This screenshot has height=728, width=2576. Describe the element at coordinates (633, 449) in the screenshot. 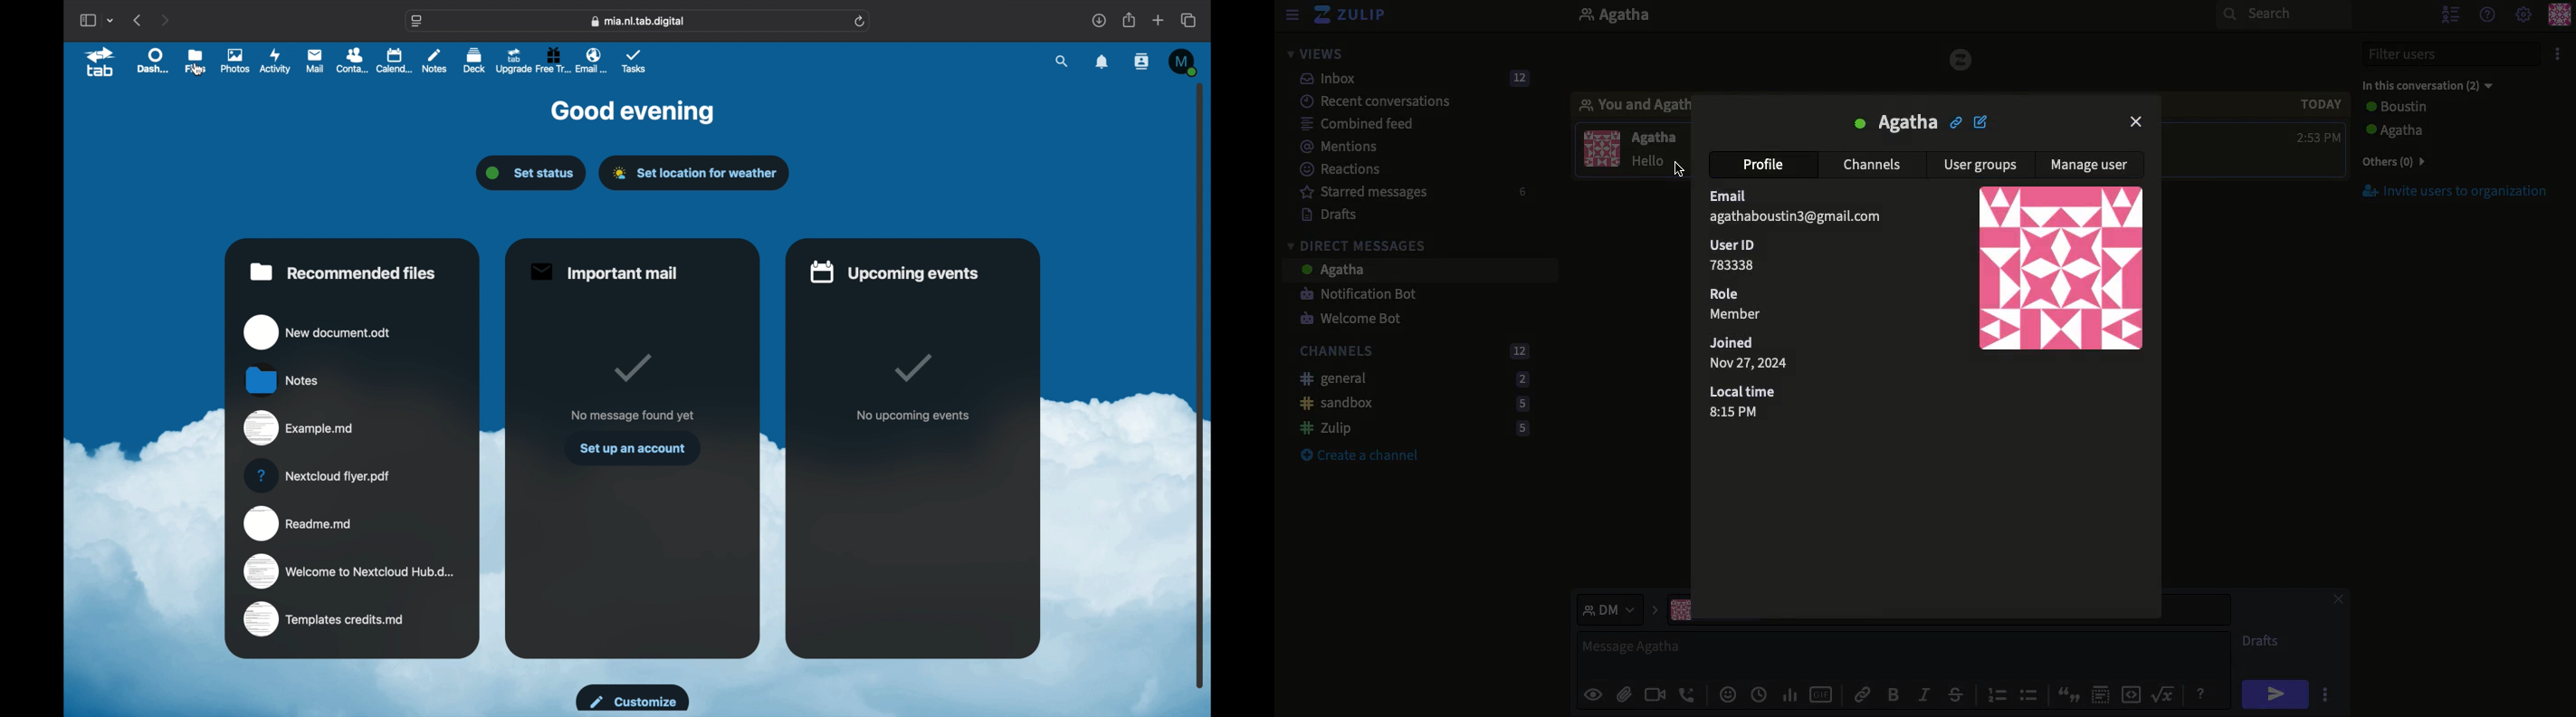

I see `set up an account ` at that location.